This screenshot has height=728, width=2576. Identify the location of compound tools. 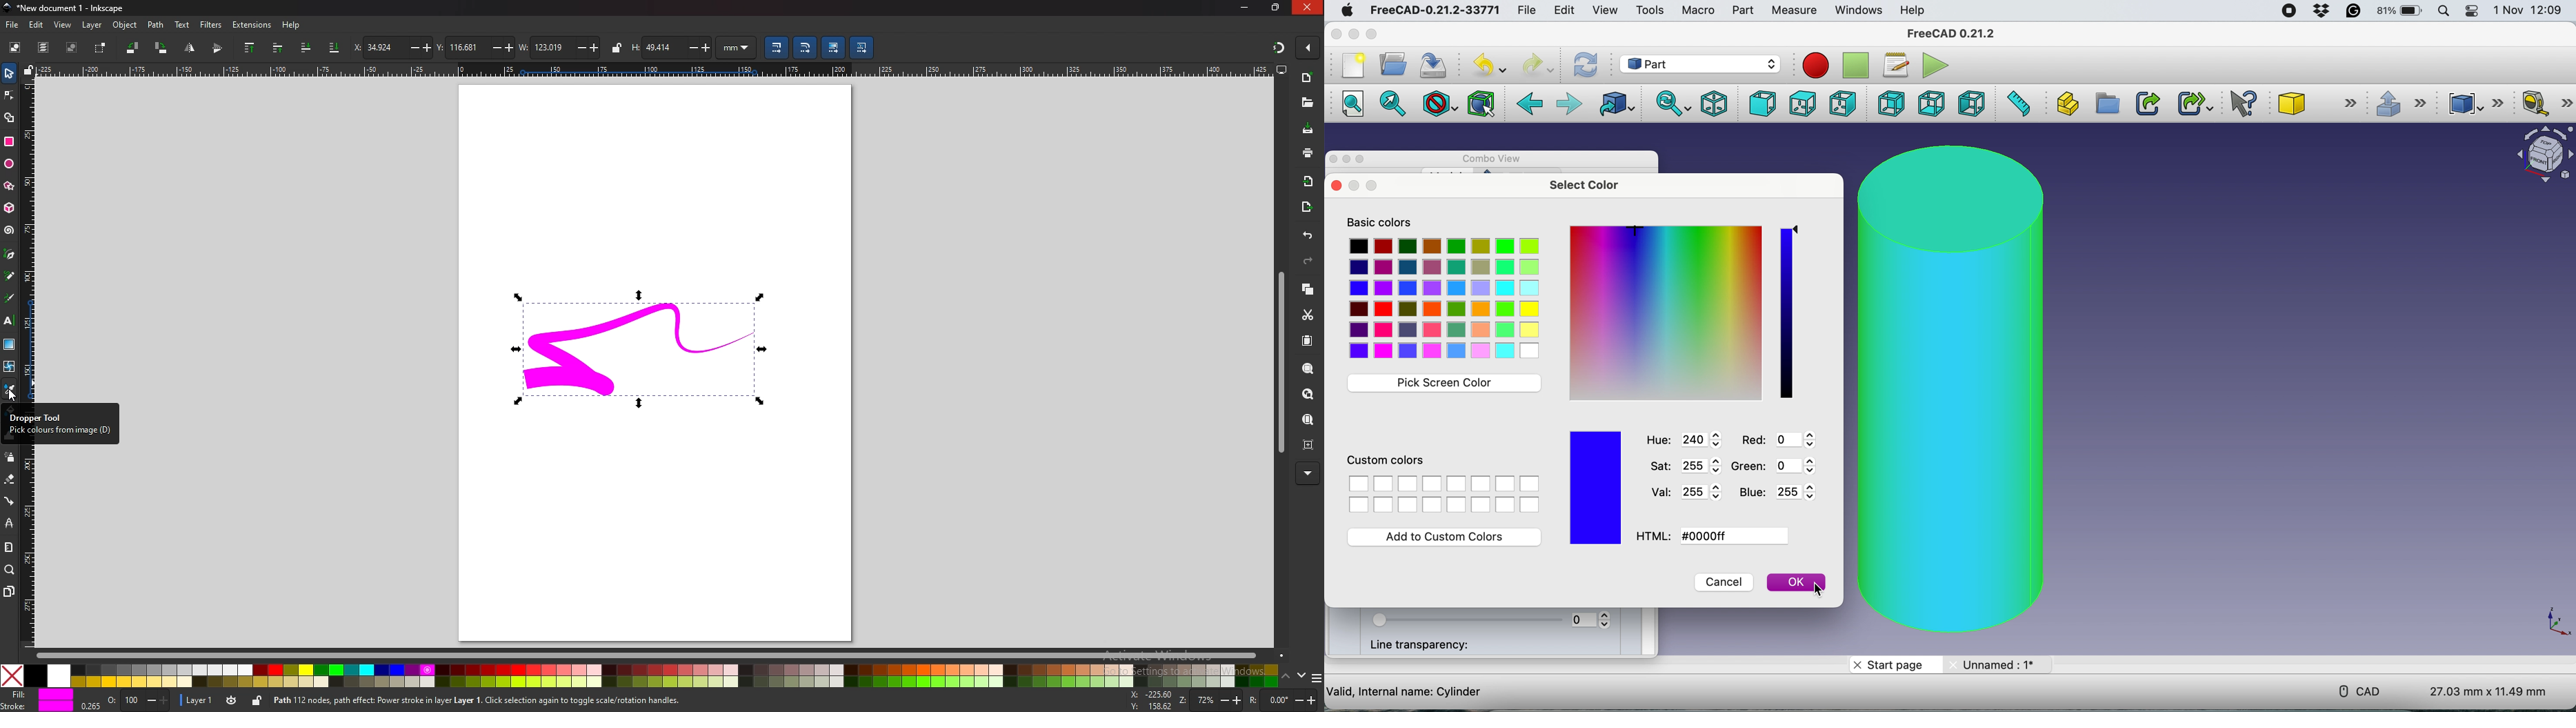
(2475, 103).